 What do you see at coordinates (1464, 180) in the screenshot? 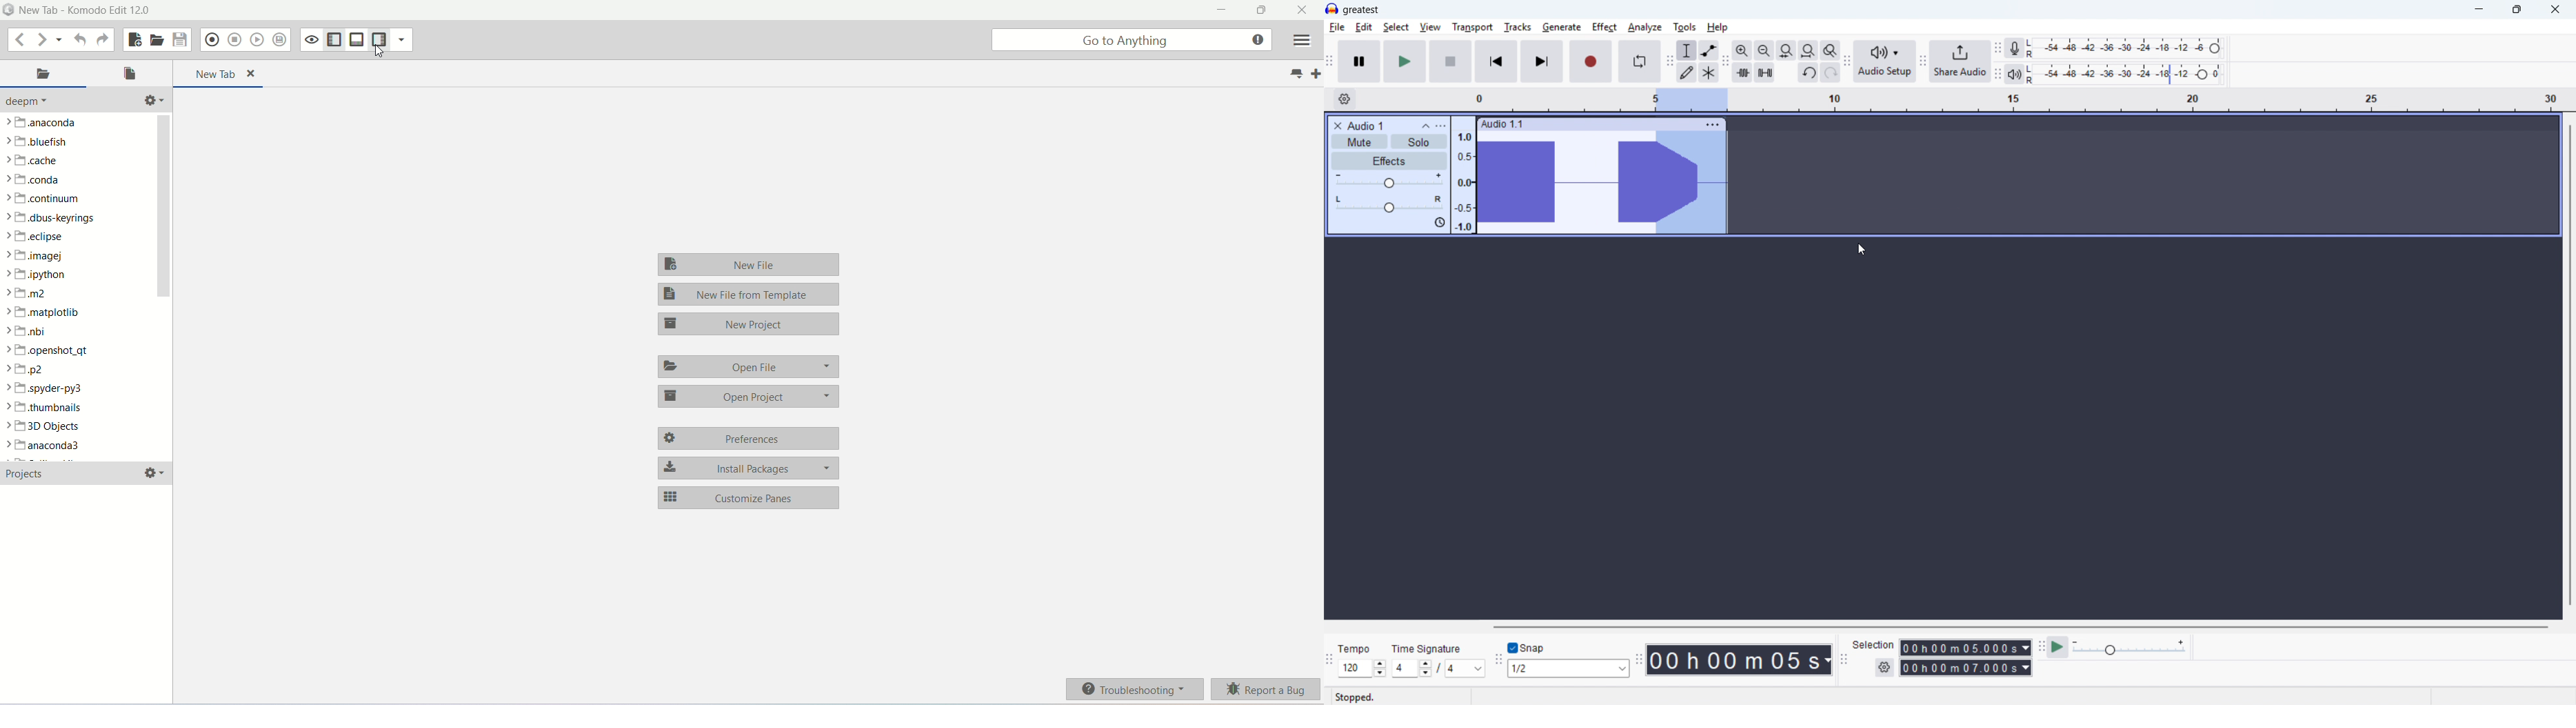
I see `amplitude` at bounding box center [1464, 180].